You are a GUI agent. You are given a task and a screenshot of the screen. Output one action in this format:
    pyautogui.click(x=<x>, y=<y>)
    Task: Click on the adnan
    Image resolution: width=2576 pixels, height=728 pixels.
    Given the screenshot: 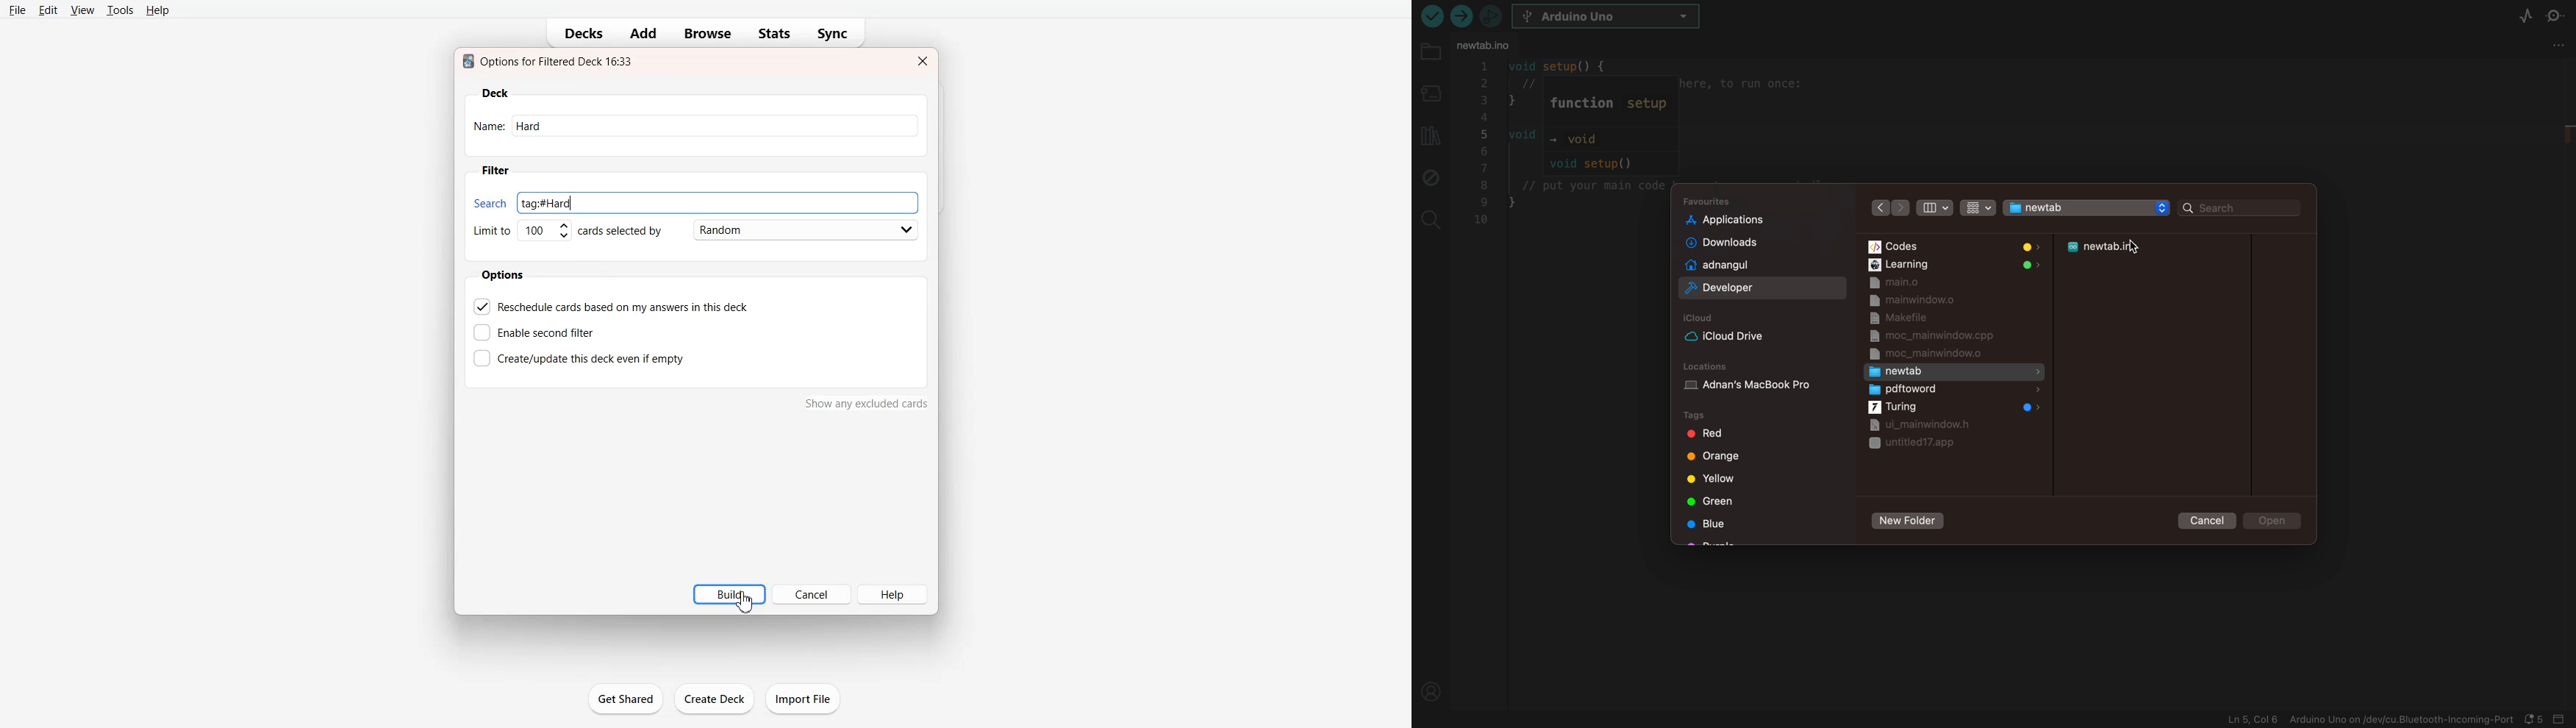 What is the action you would take?
    pyautogui.click(x=1746, y=265)
    